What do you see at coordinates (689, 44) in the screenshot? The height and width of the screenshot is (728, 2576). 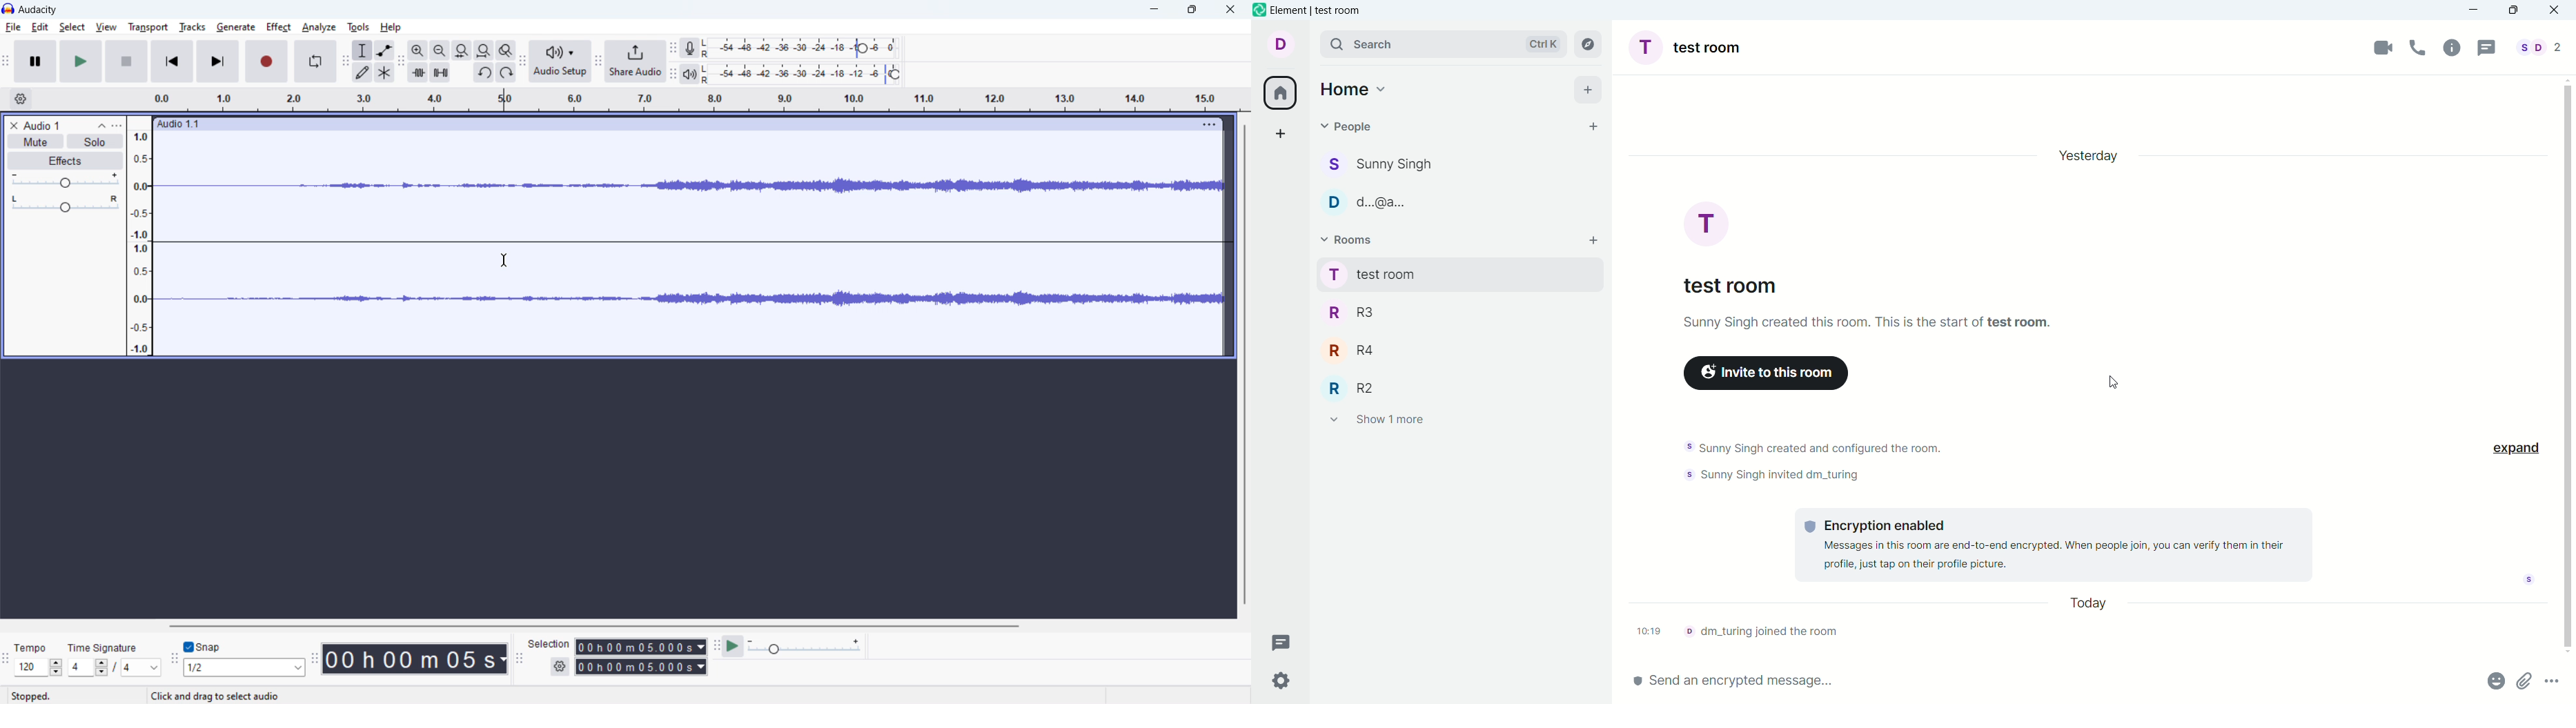 I see `` at bounding box center [689, 44].